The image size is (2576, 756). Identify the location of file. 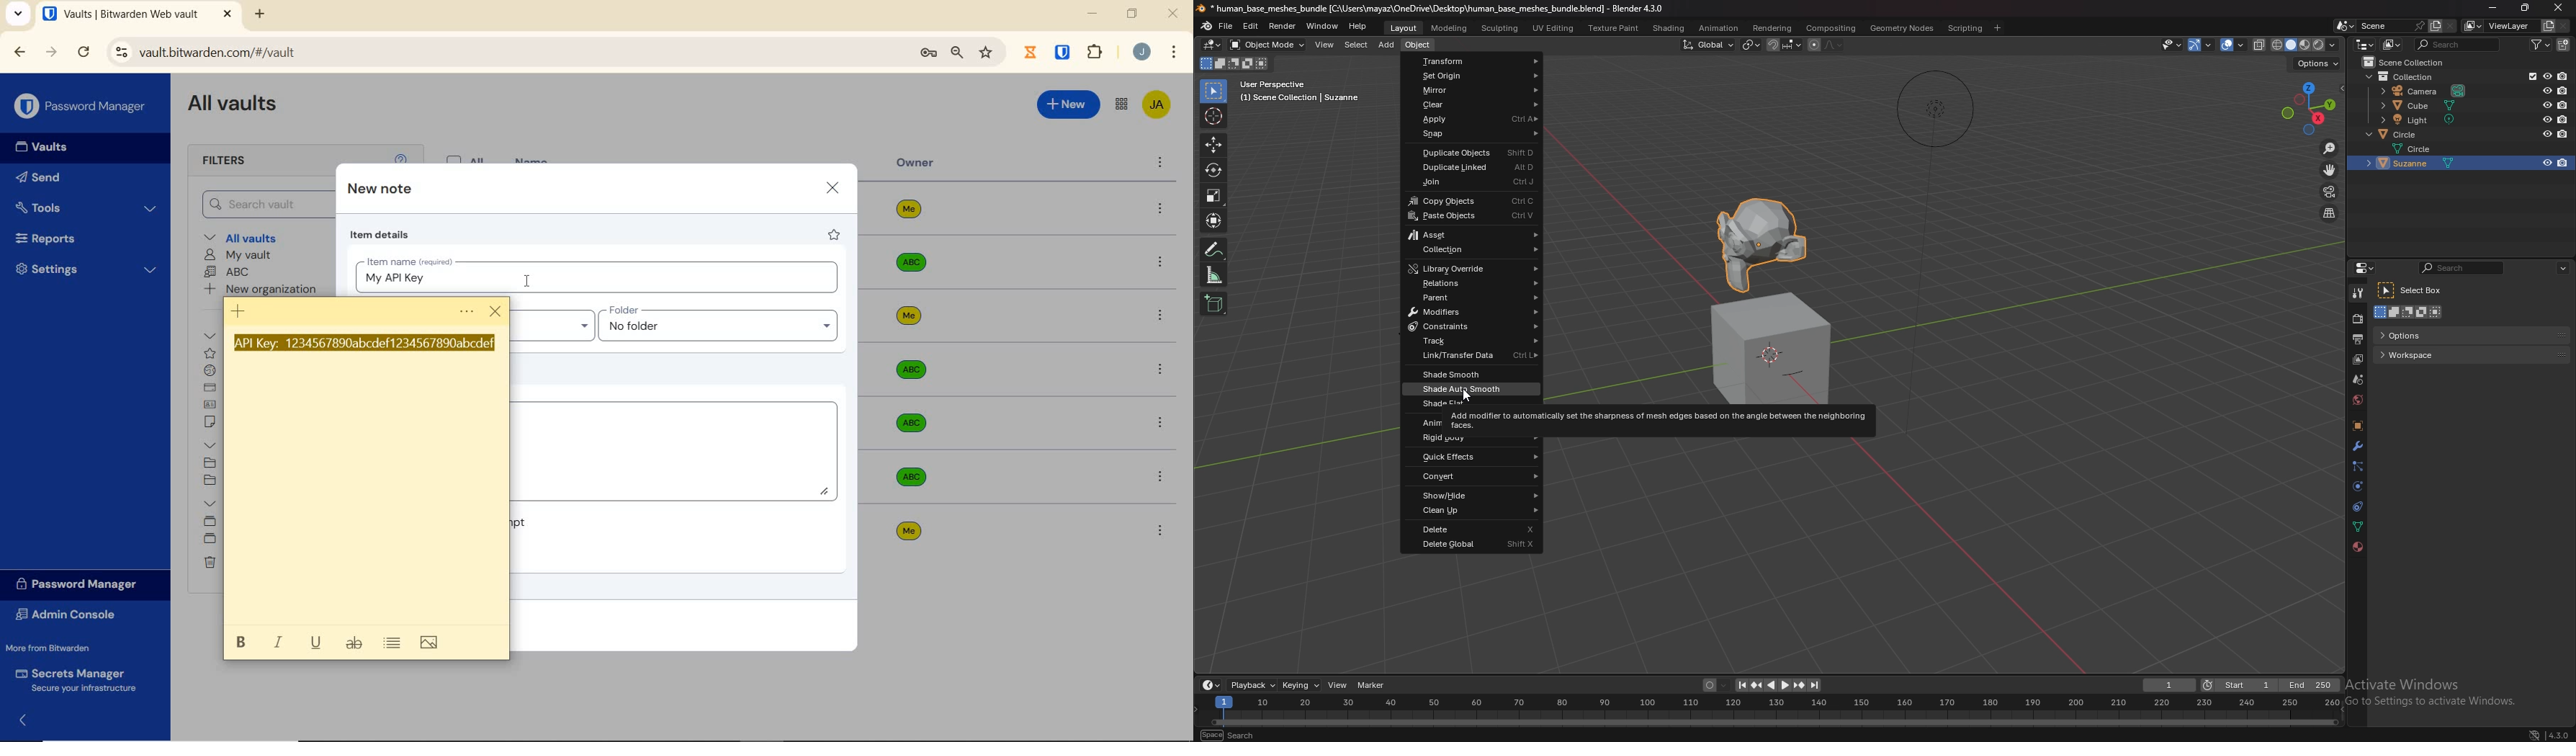
(1226, 27).